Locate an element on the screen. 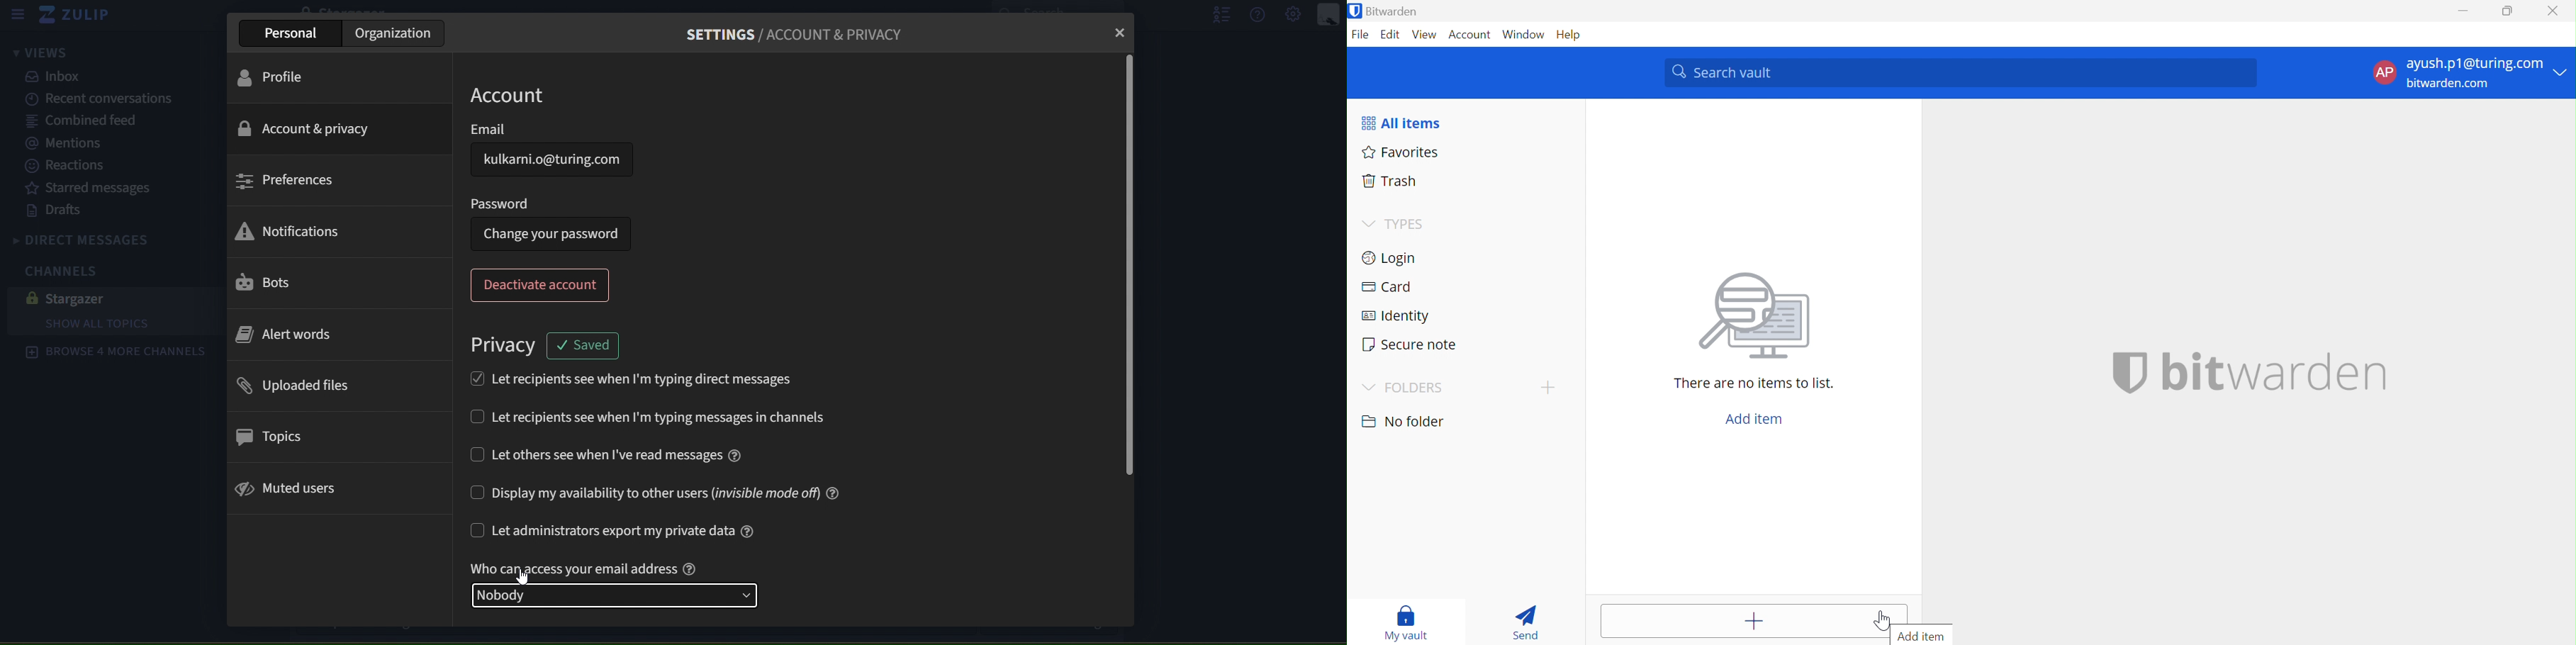 This screenshot has width=2576, height=672. Bitwarden is located at coordinates (1386, 11).